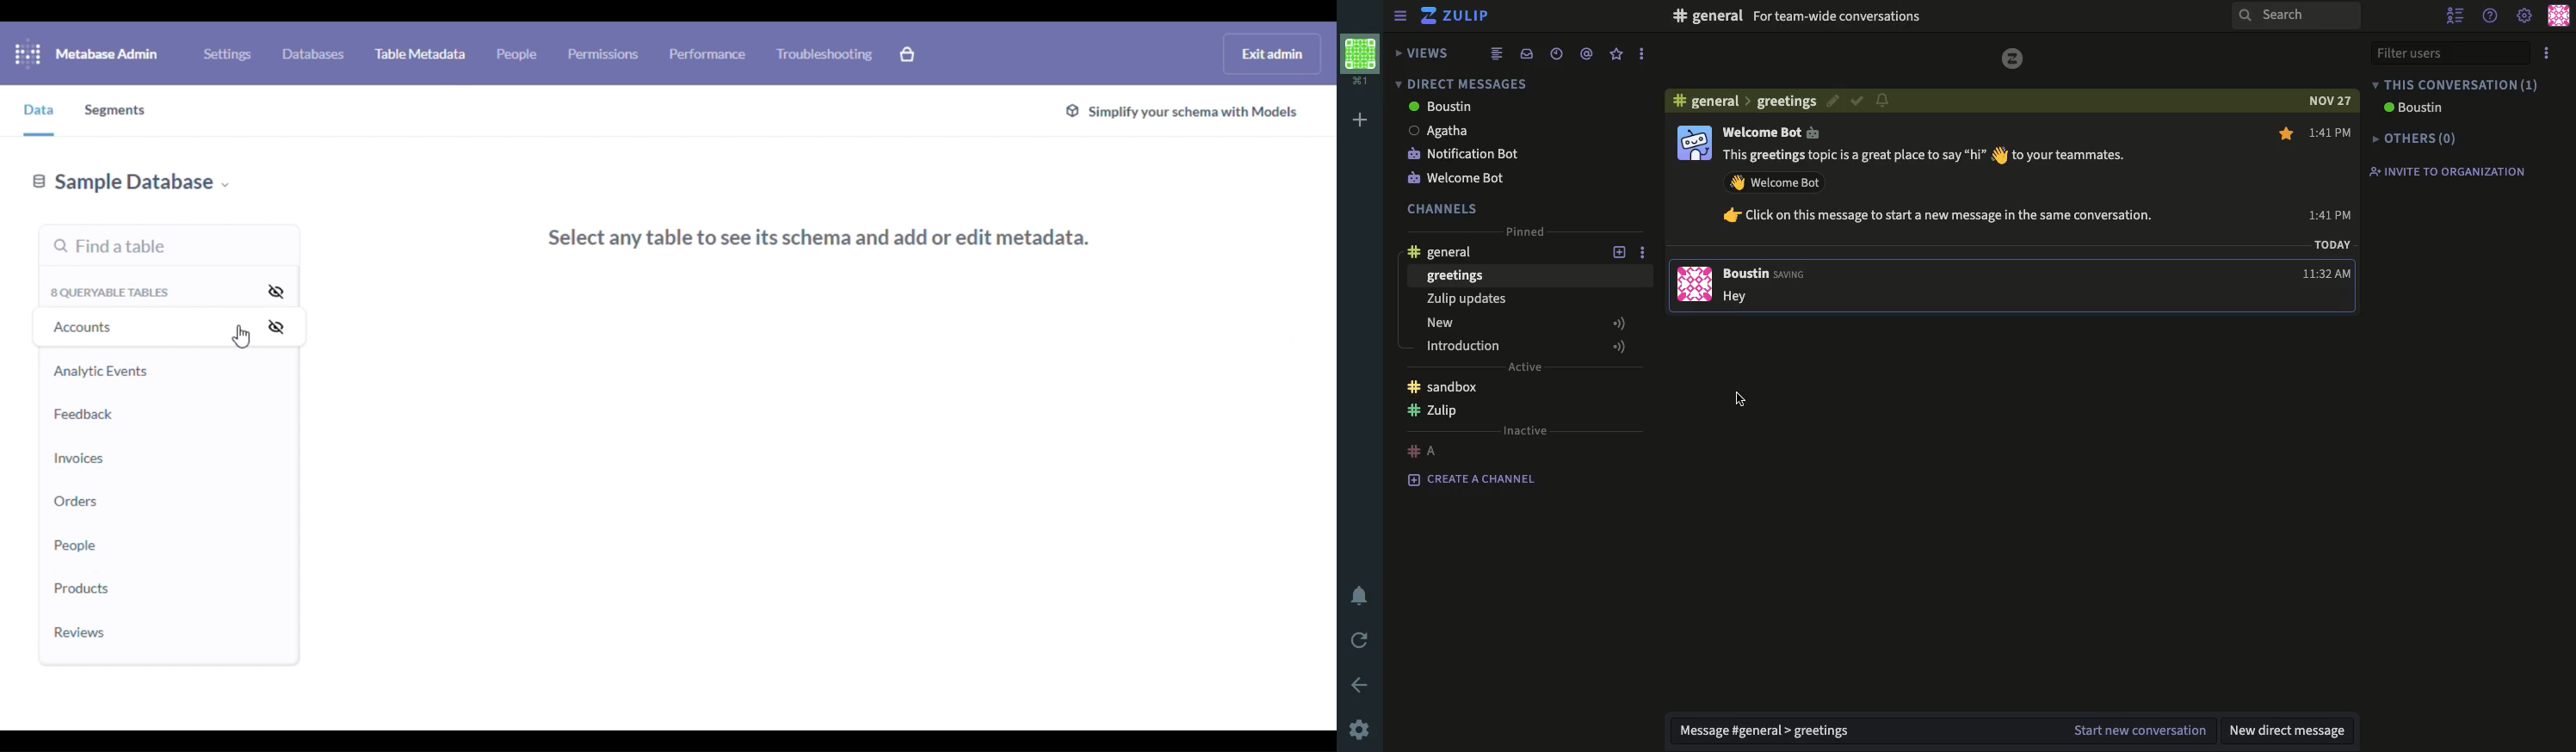  Describe the element at coordinates (1609, 250) in the screenshot. I see `add topic` at that location.